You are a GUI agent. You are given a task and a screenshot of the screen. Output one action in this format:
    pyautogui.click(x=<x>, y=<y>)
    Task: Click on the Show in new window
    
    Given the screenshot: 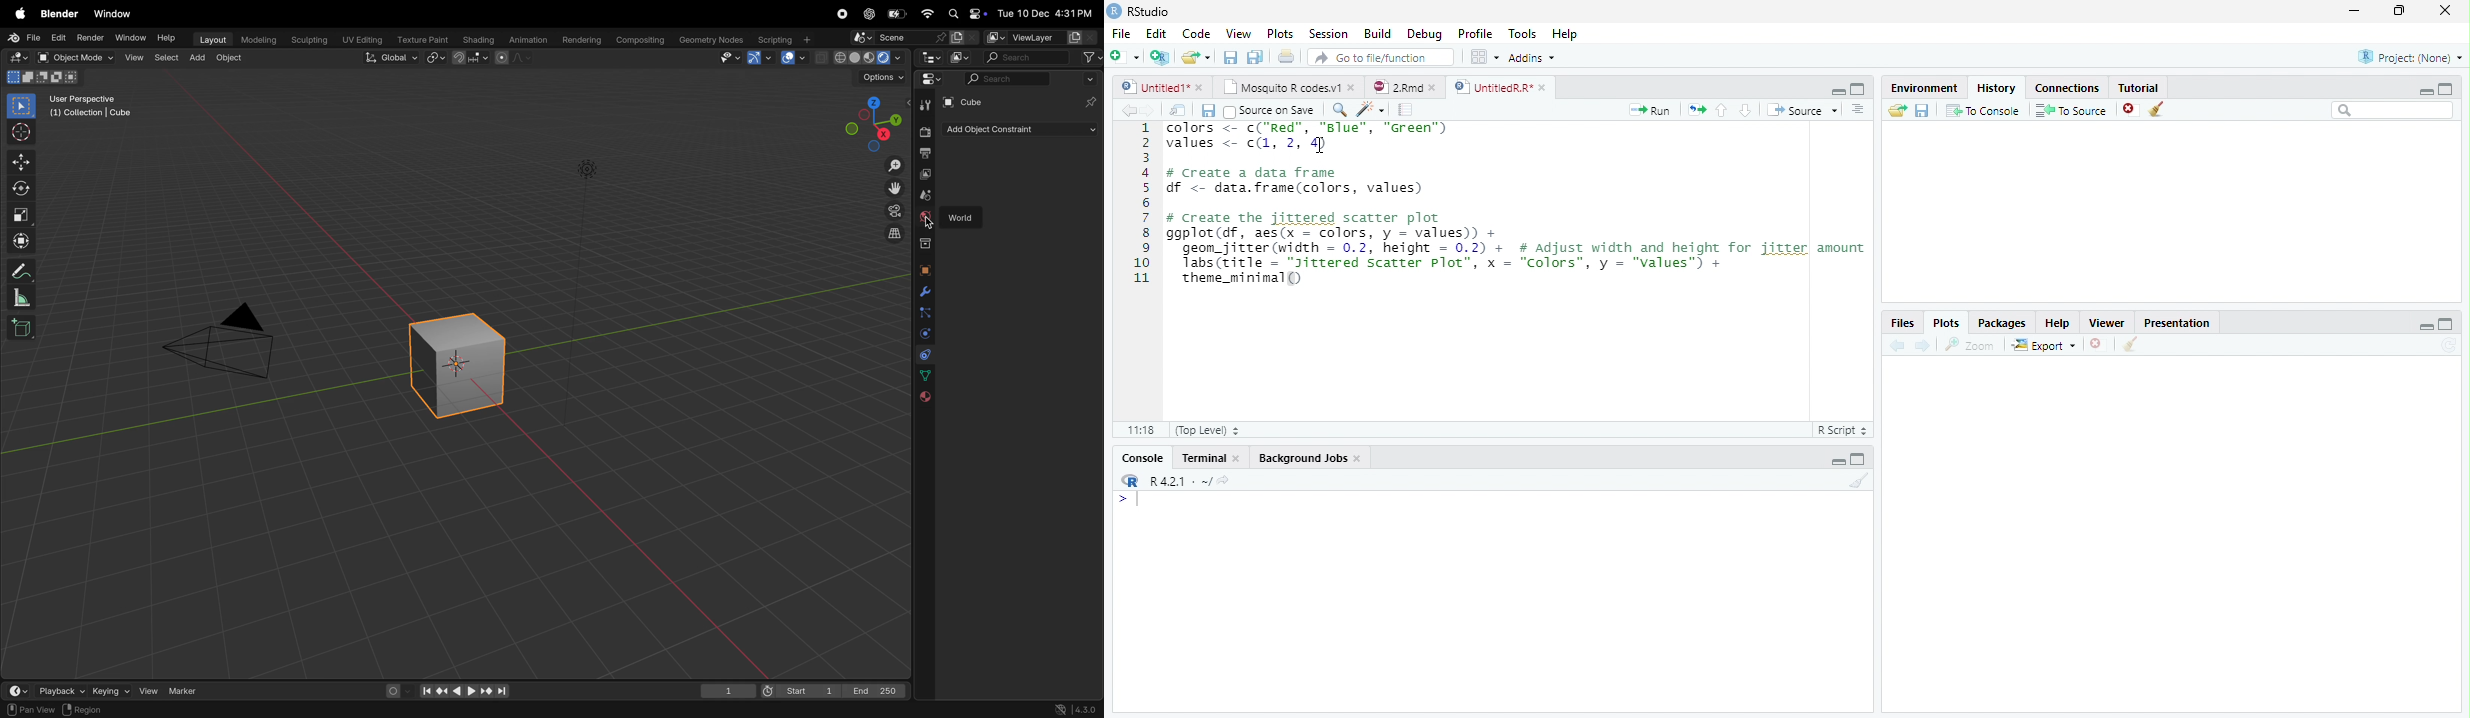 What is the action you would take?
    pyautogui.click(x=1177, y=111)
    